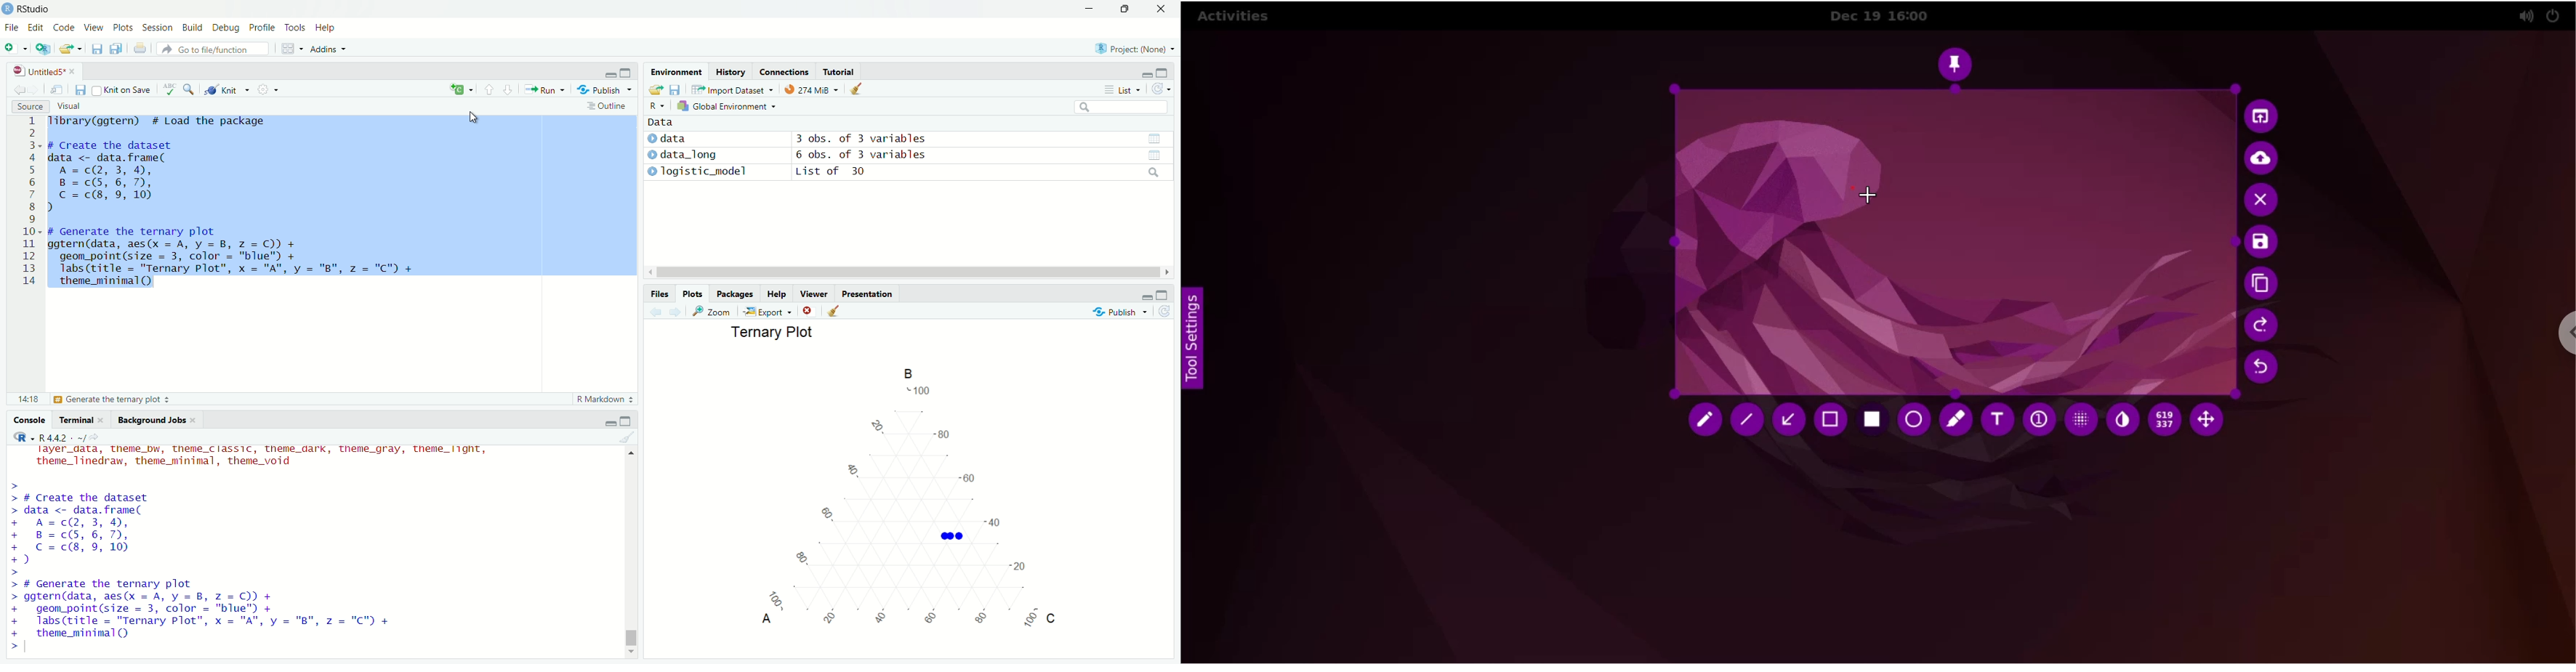 Image resolution: width=2576 pixels, height=672 pixels. I want to click on save, so click(80, 90).